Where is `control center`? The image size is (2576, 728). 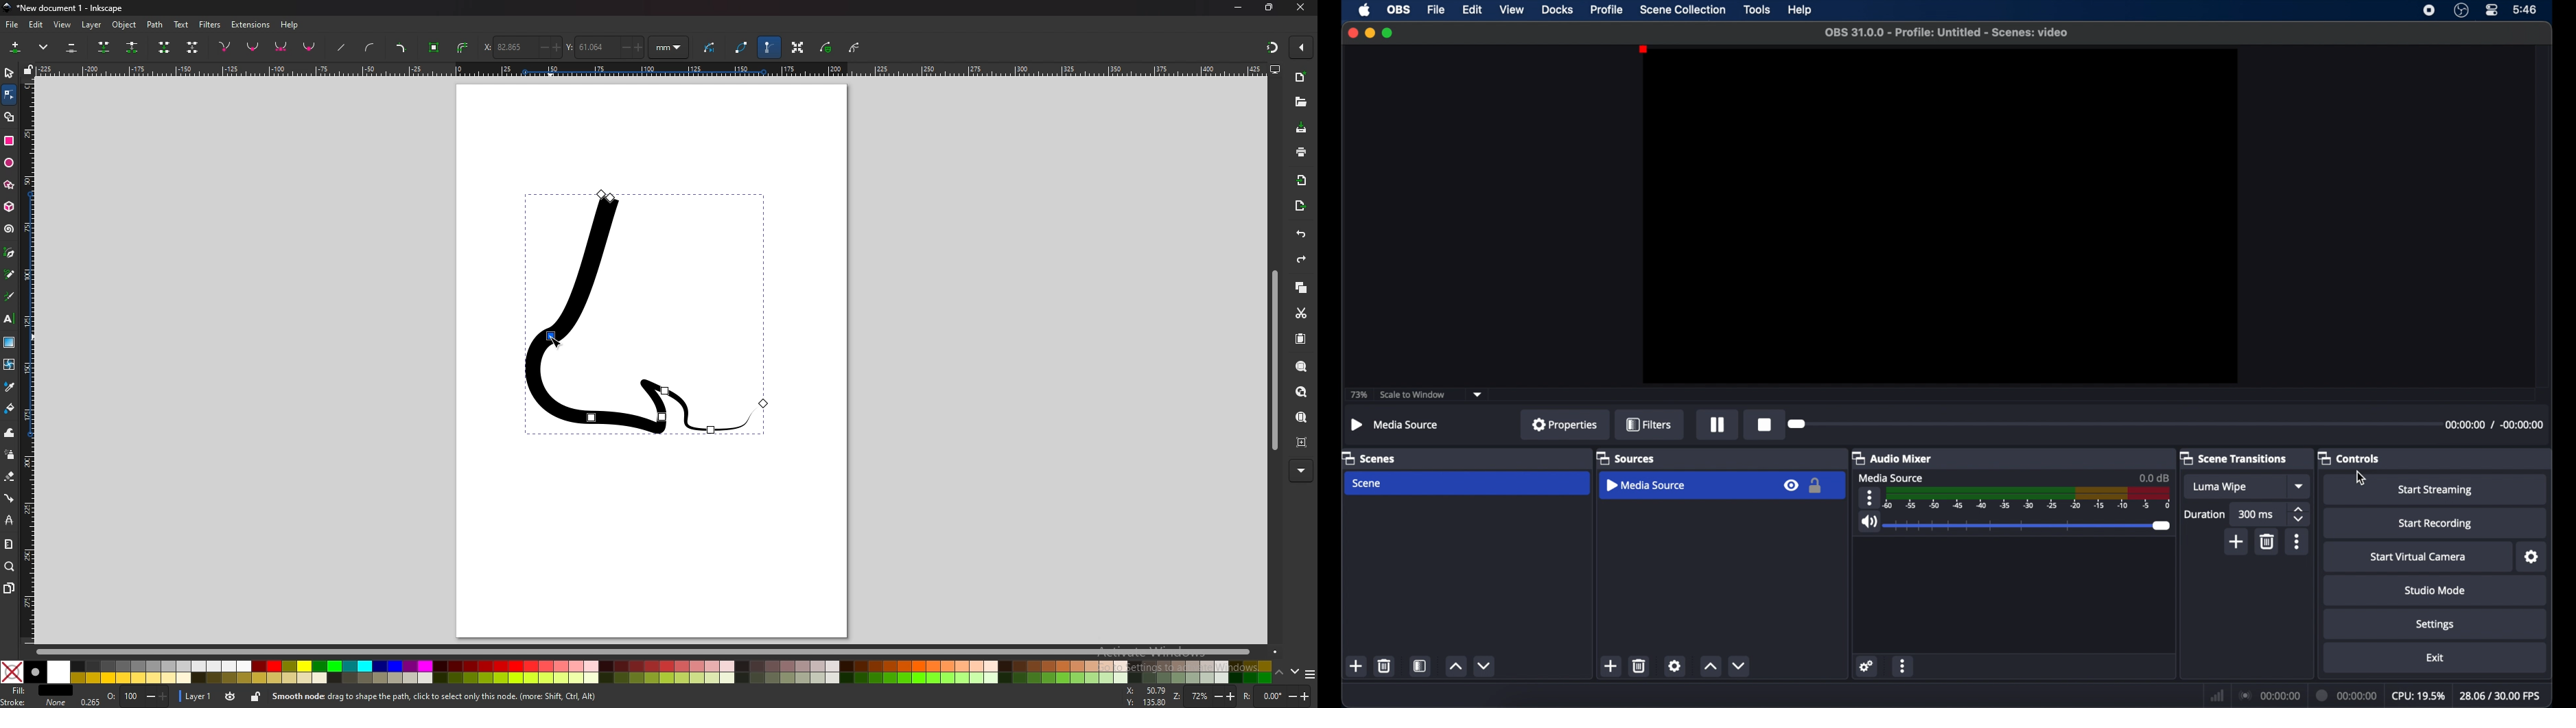
control center is located at coordinates (2493, 10).